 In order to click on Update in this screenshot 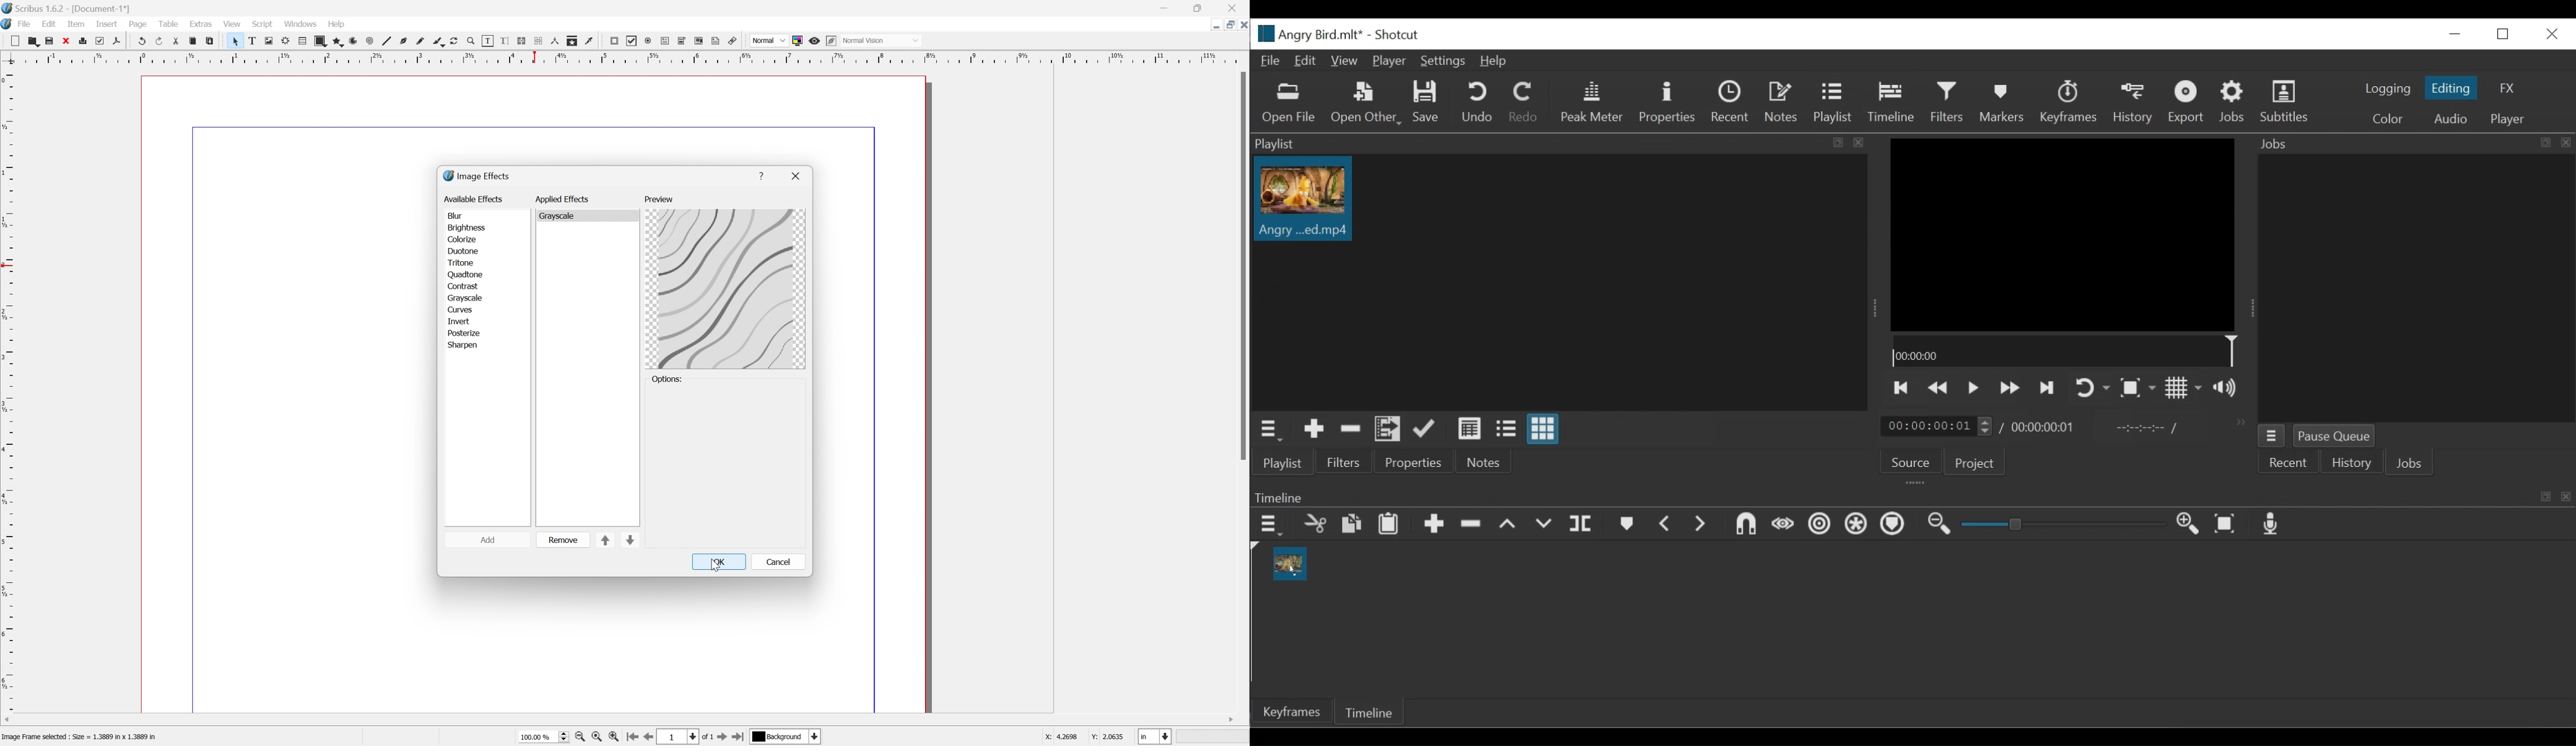, I will do `click(1427, 430)`.